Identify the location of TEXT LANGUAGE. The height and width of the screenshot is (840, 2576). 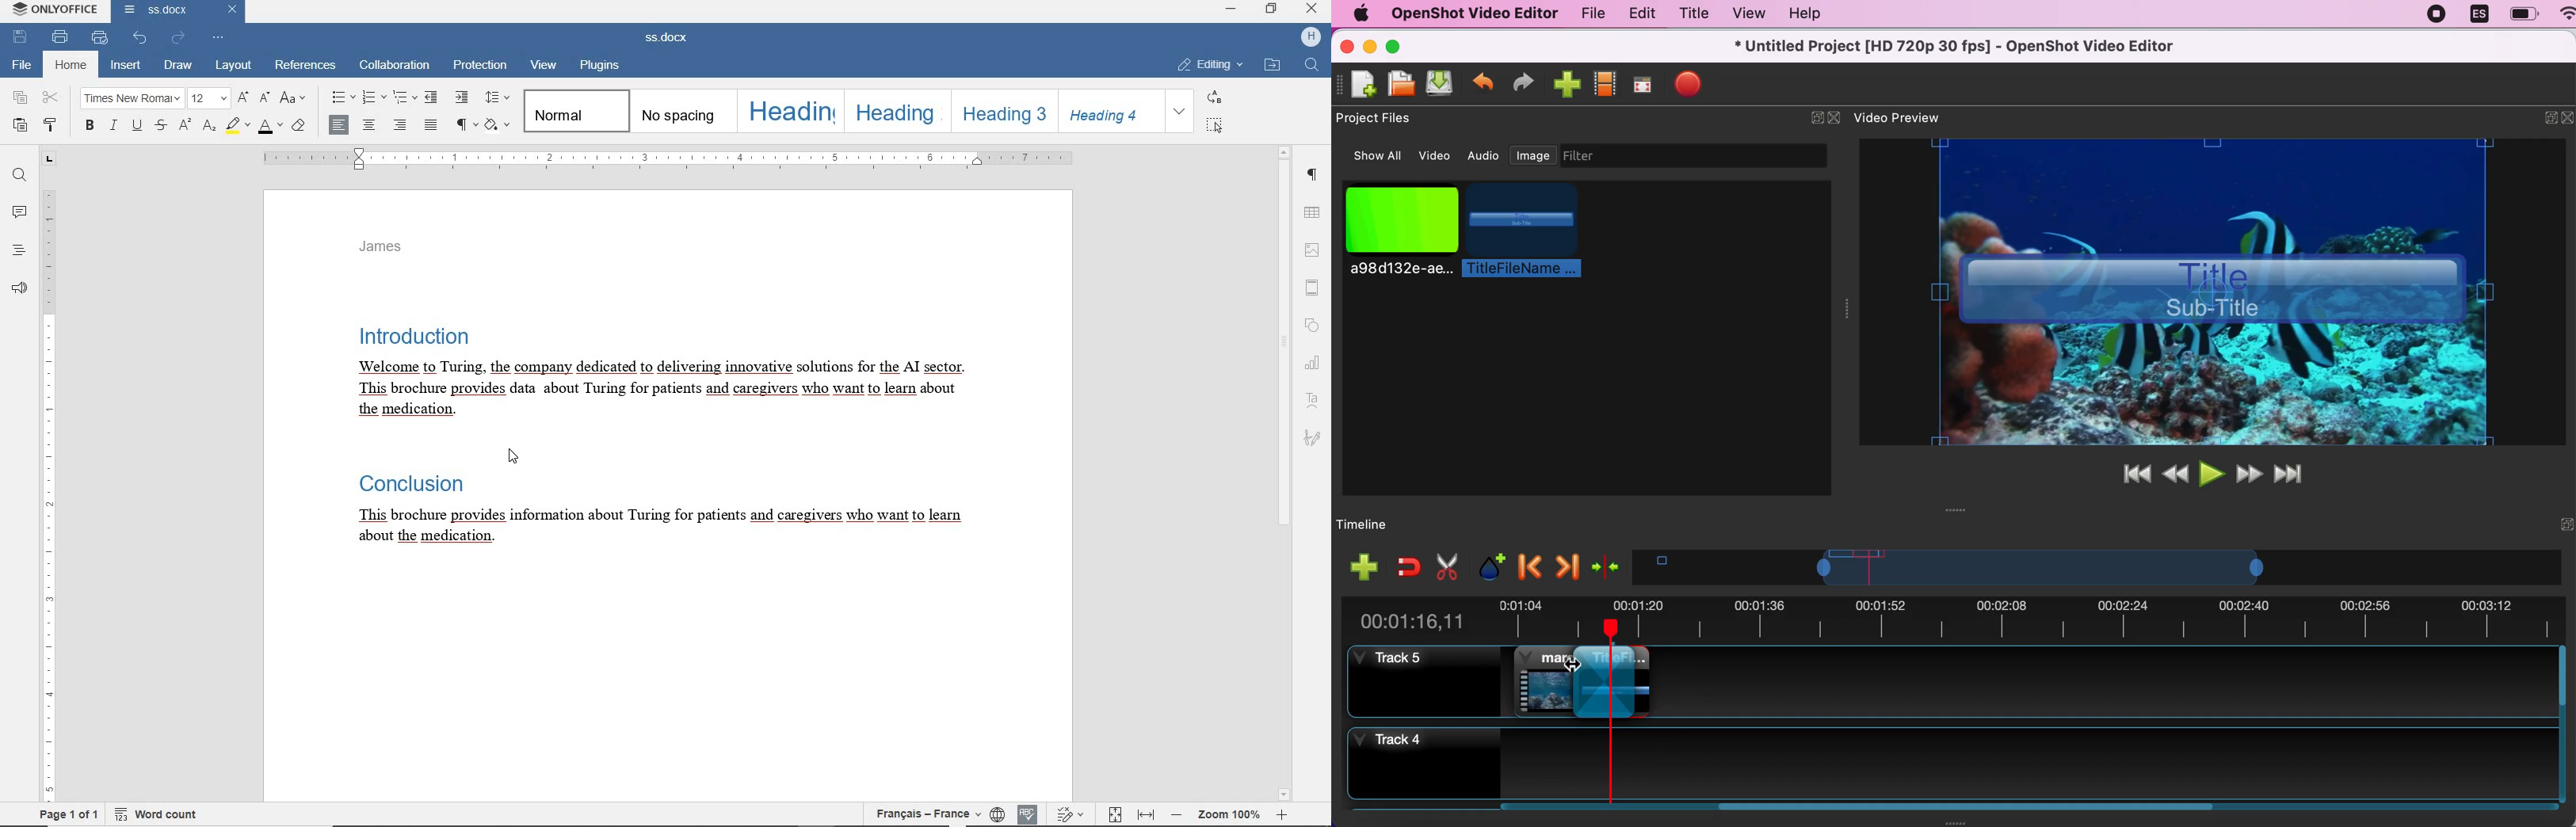
(925, 812).